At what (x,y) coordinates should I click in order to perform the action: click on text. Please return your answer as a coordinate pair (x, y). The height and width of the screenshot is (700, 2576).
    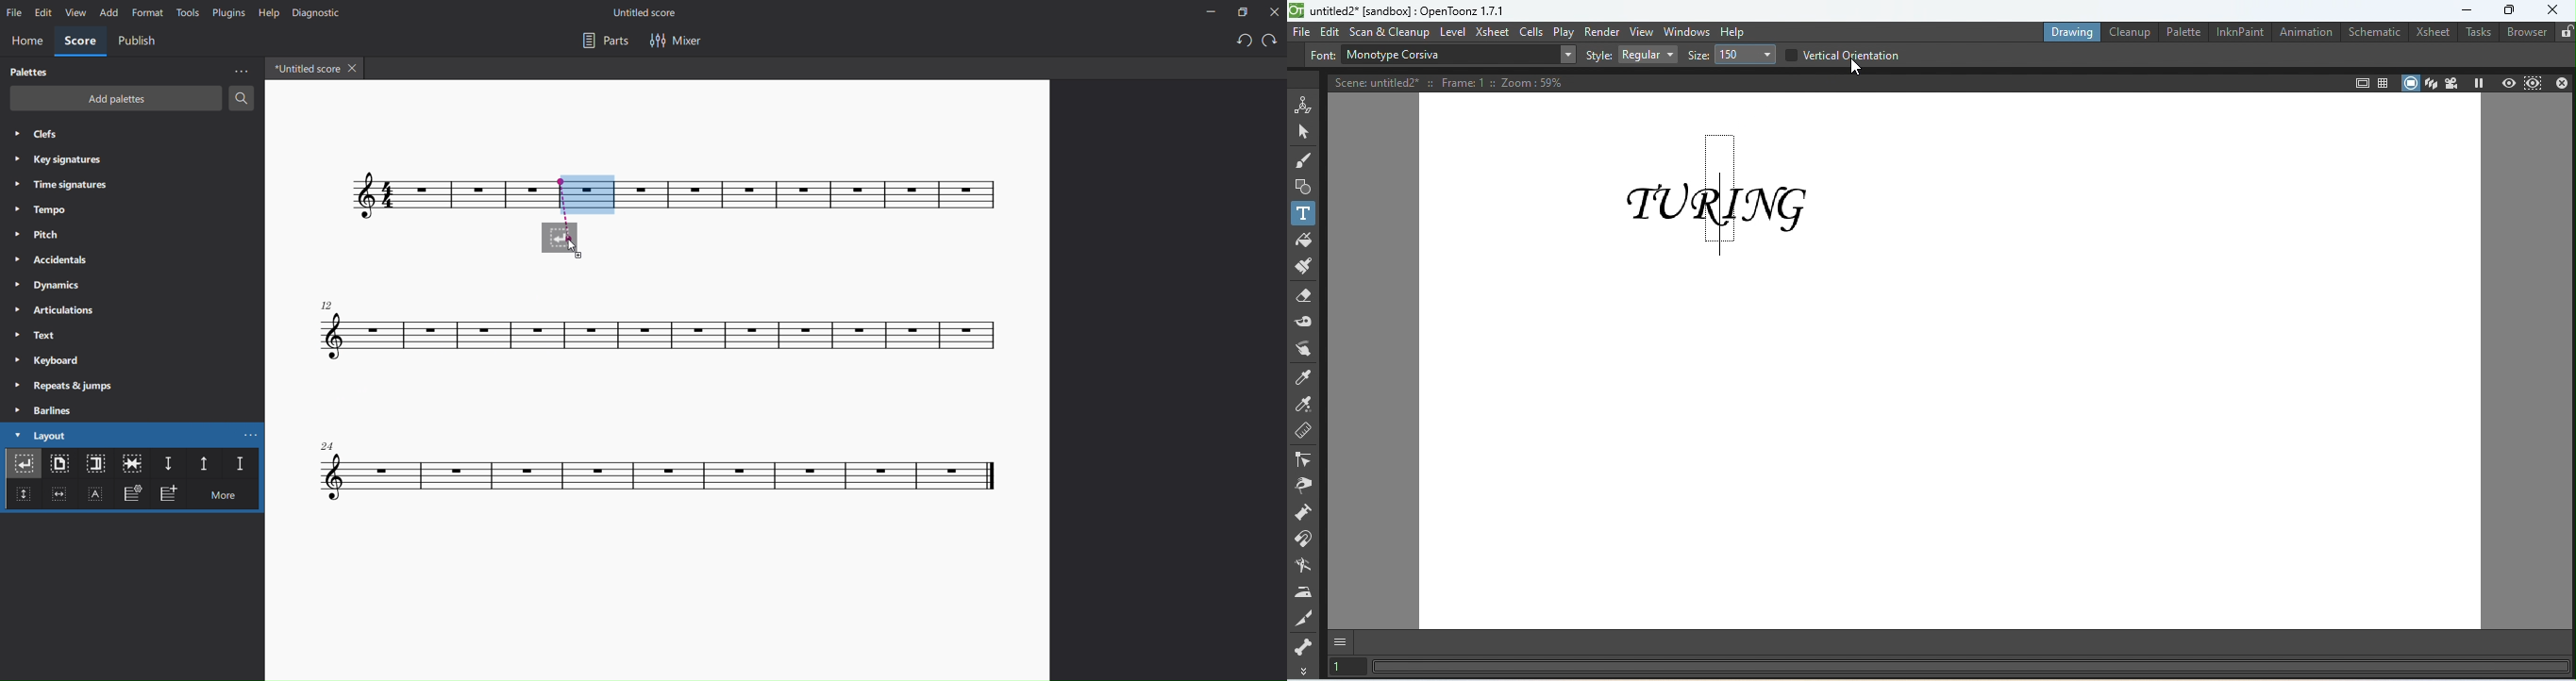
    Looking at the image, I should click on (34, 336).